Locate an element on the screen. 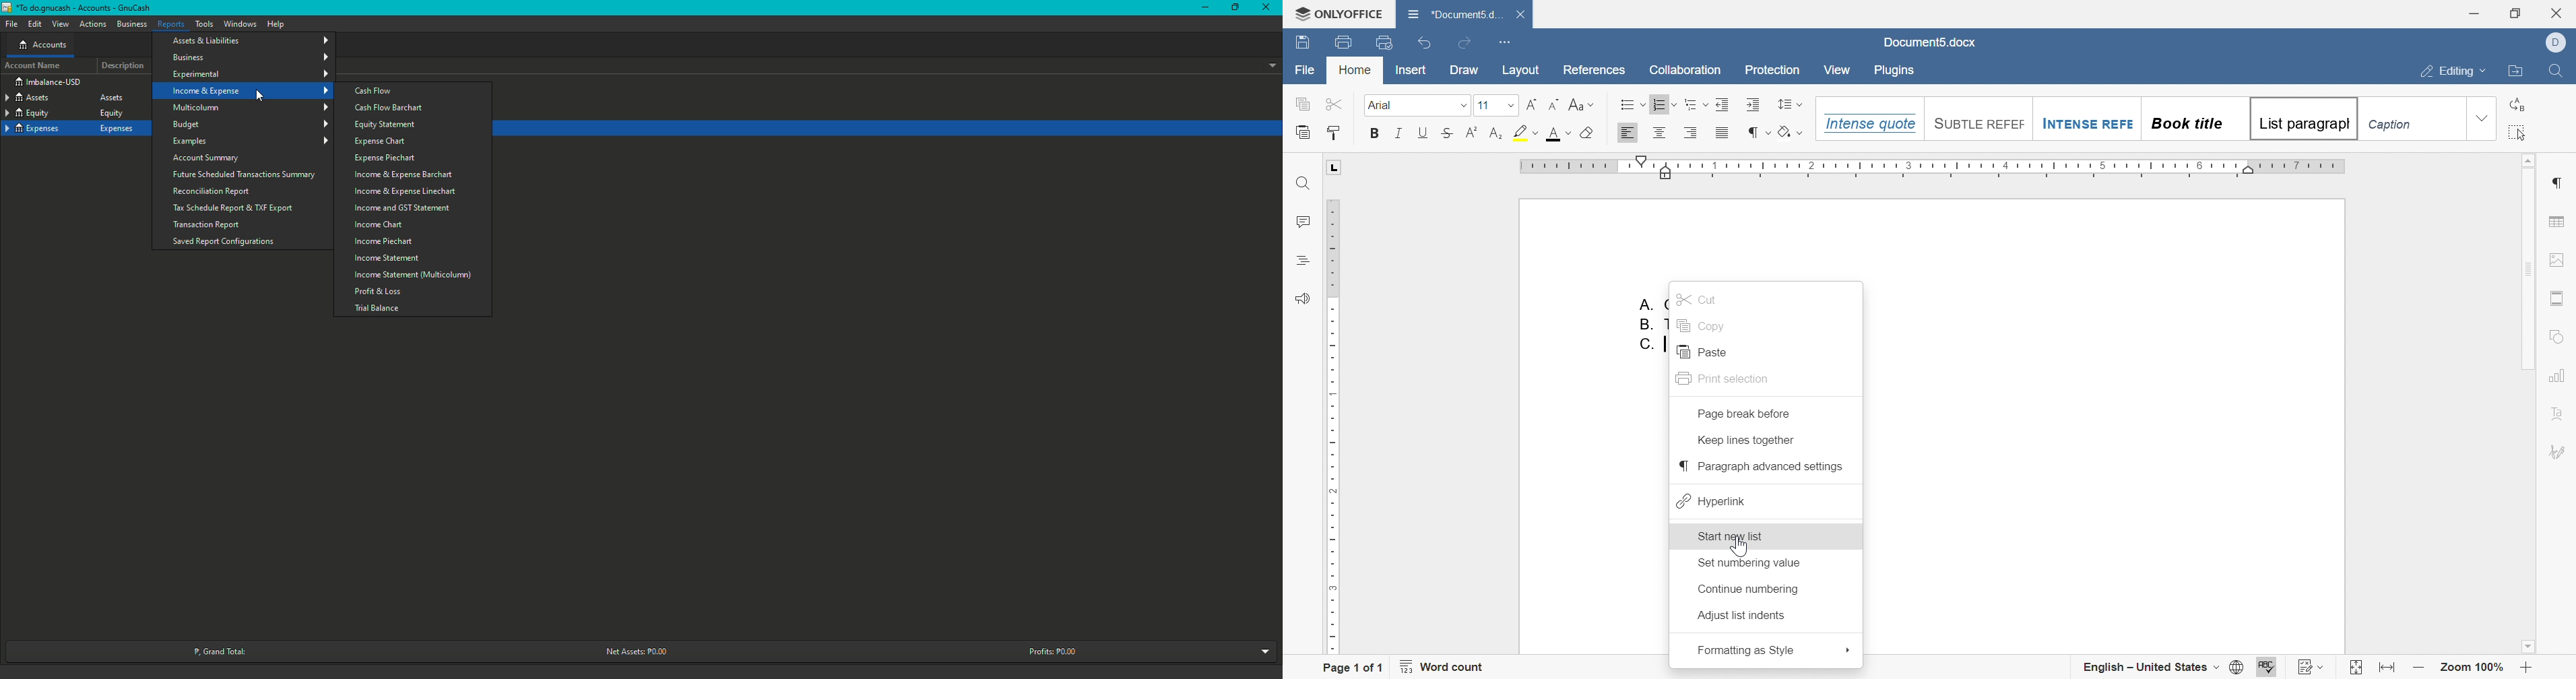 This screenshot has height=700, width=2576. Income and Expense Linechart is located at coordinates (406, 192).